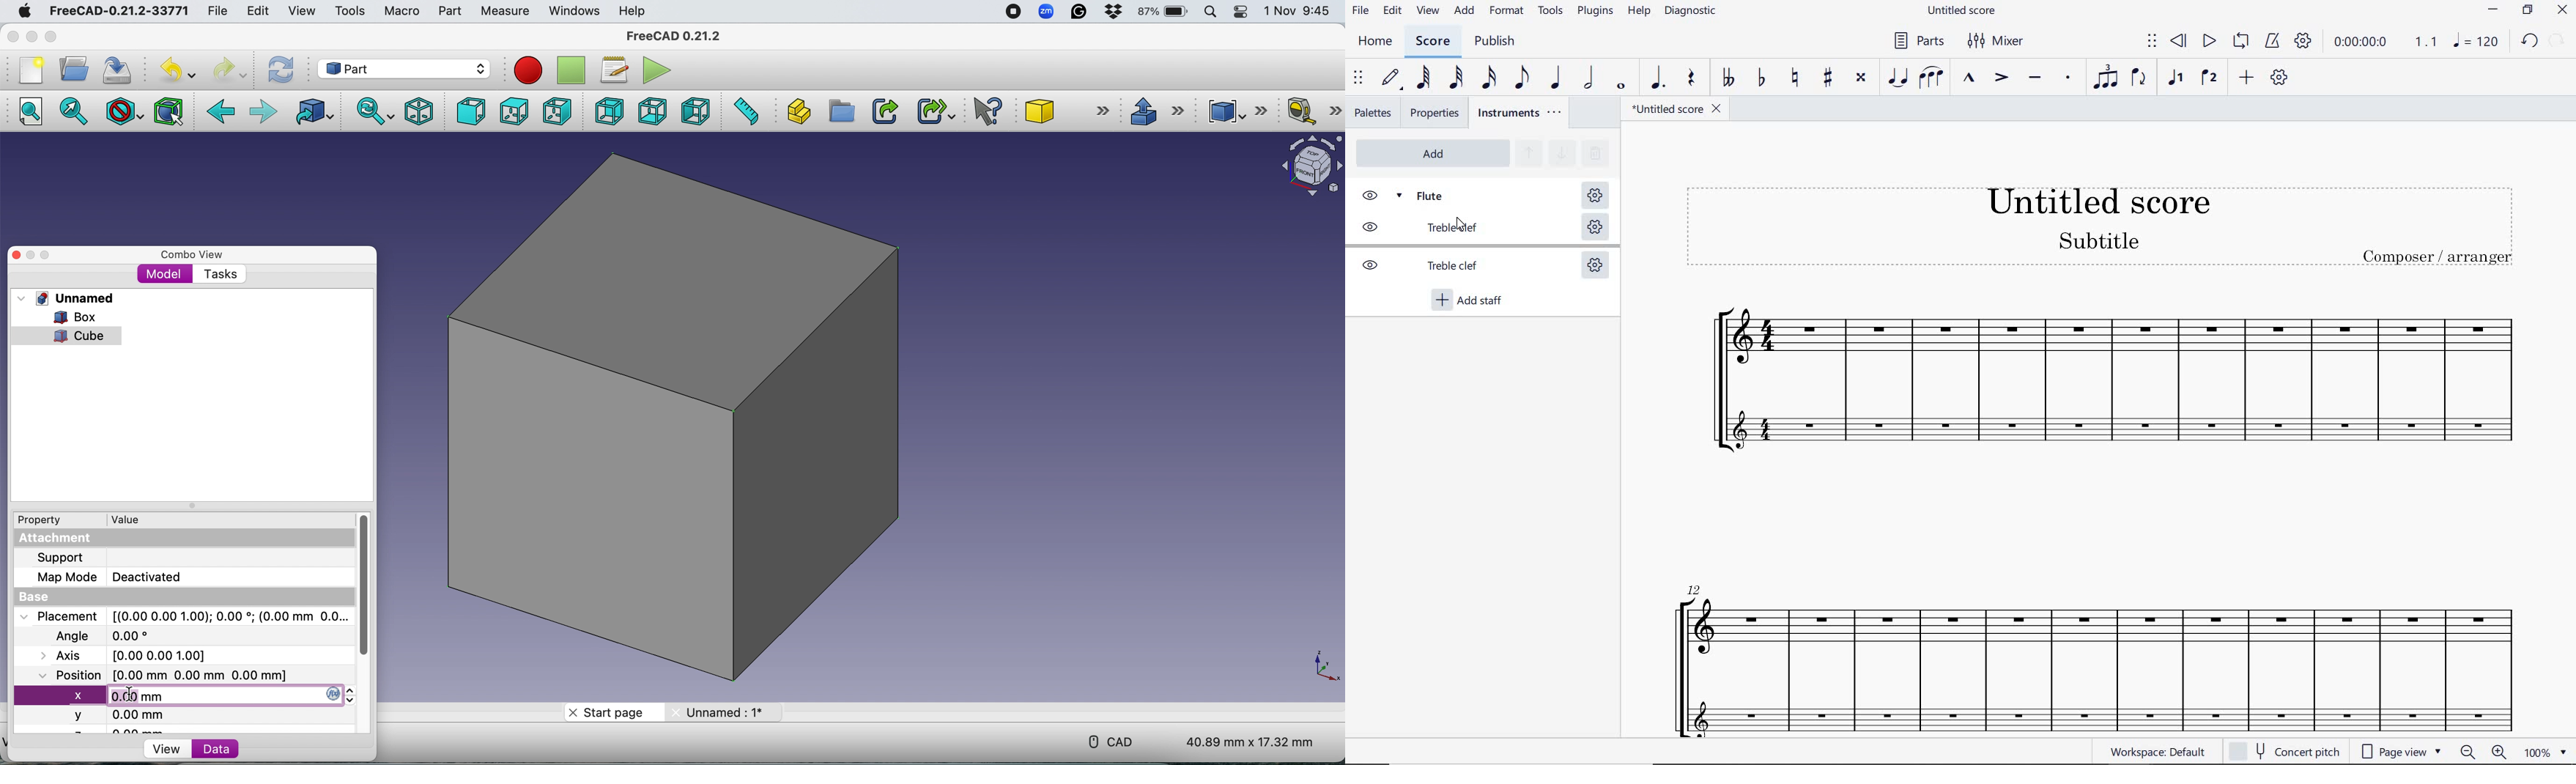 The height and width of the screenshot is (784, 2576). What do you see at coordinates (65, 317) in the screenshot?
I see `Box` at bounding box center [65, 317].